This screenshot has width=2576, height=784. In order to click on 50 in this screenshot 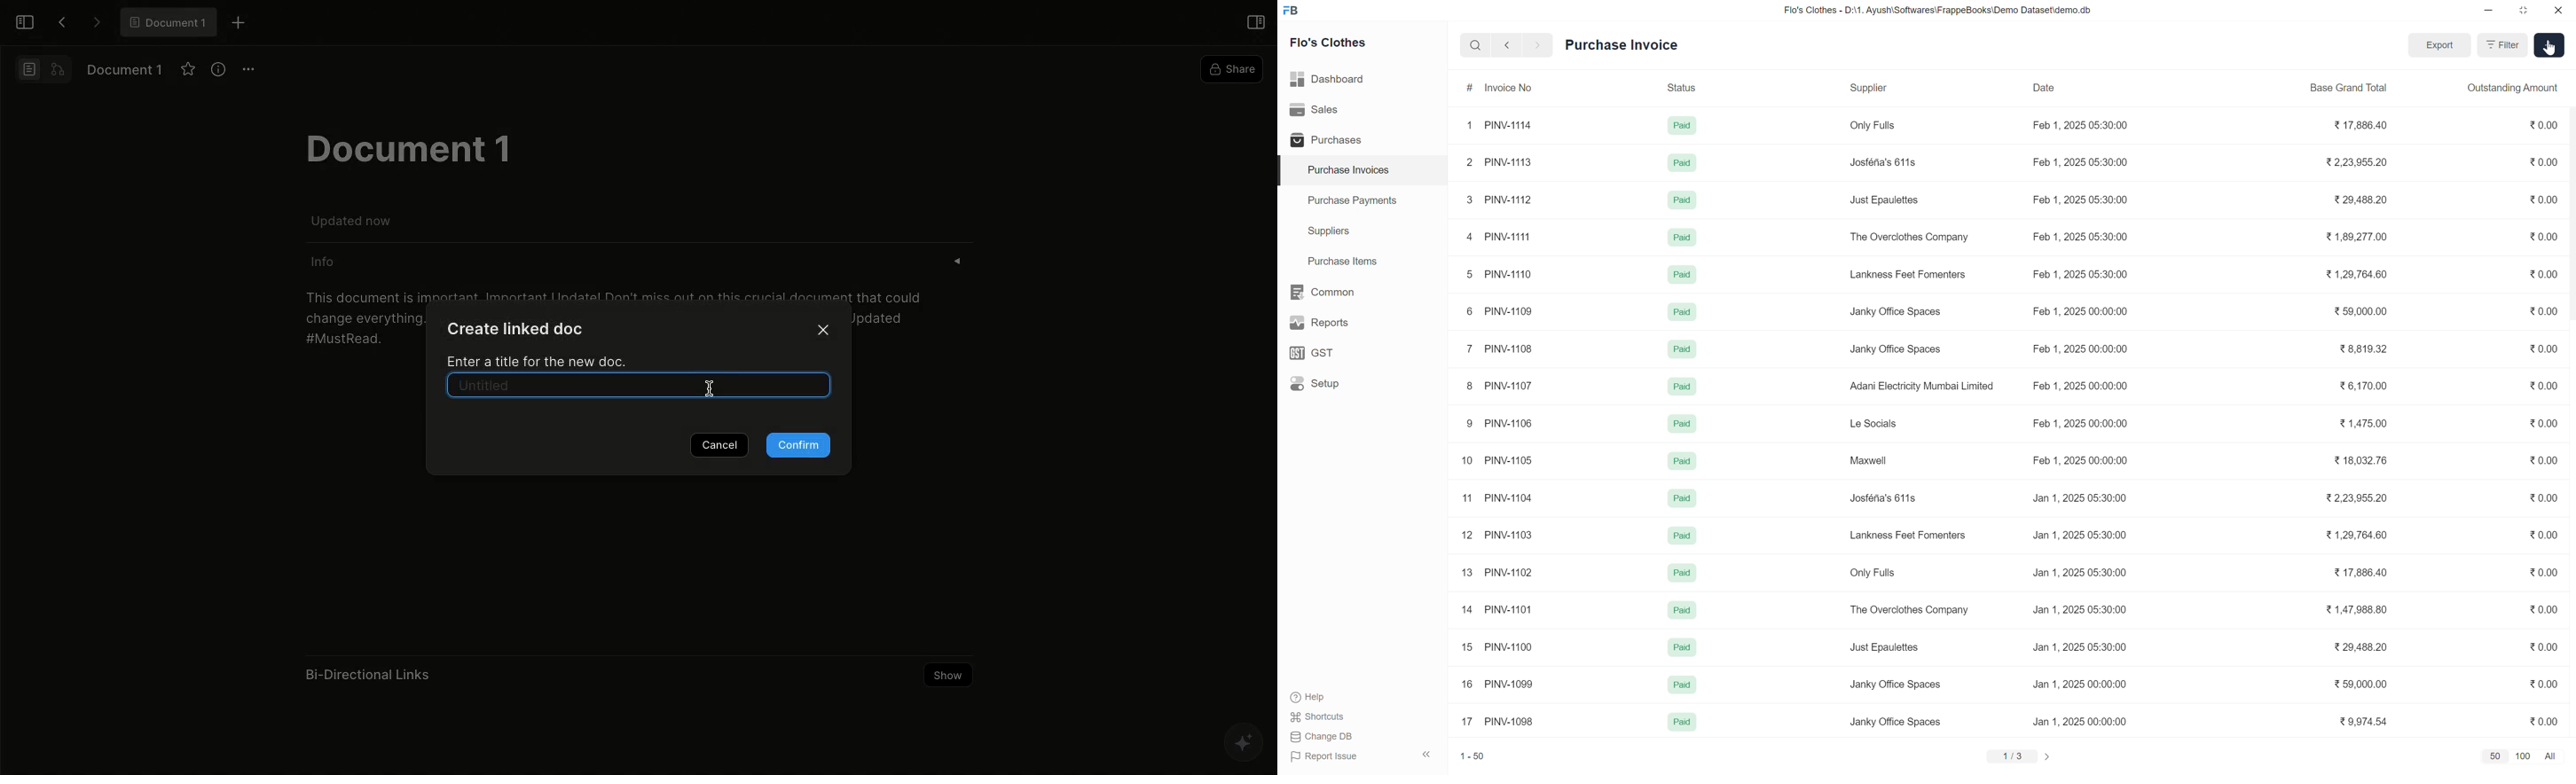, I will do `click(2496, 756)`.